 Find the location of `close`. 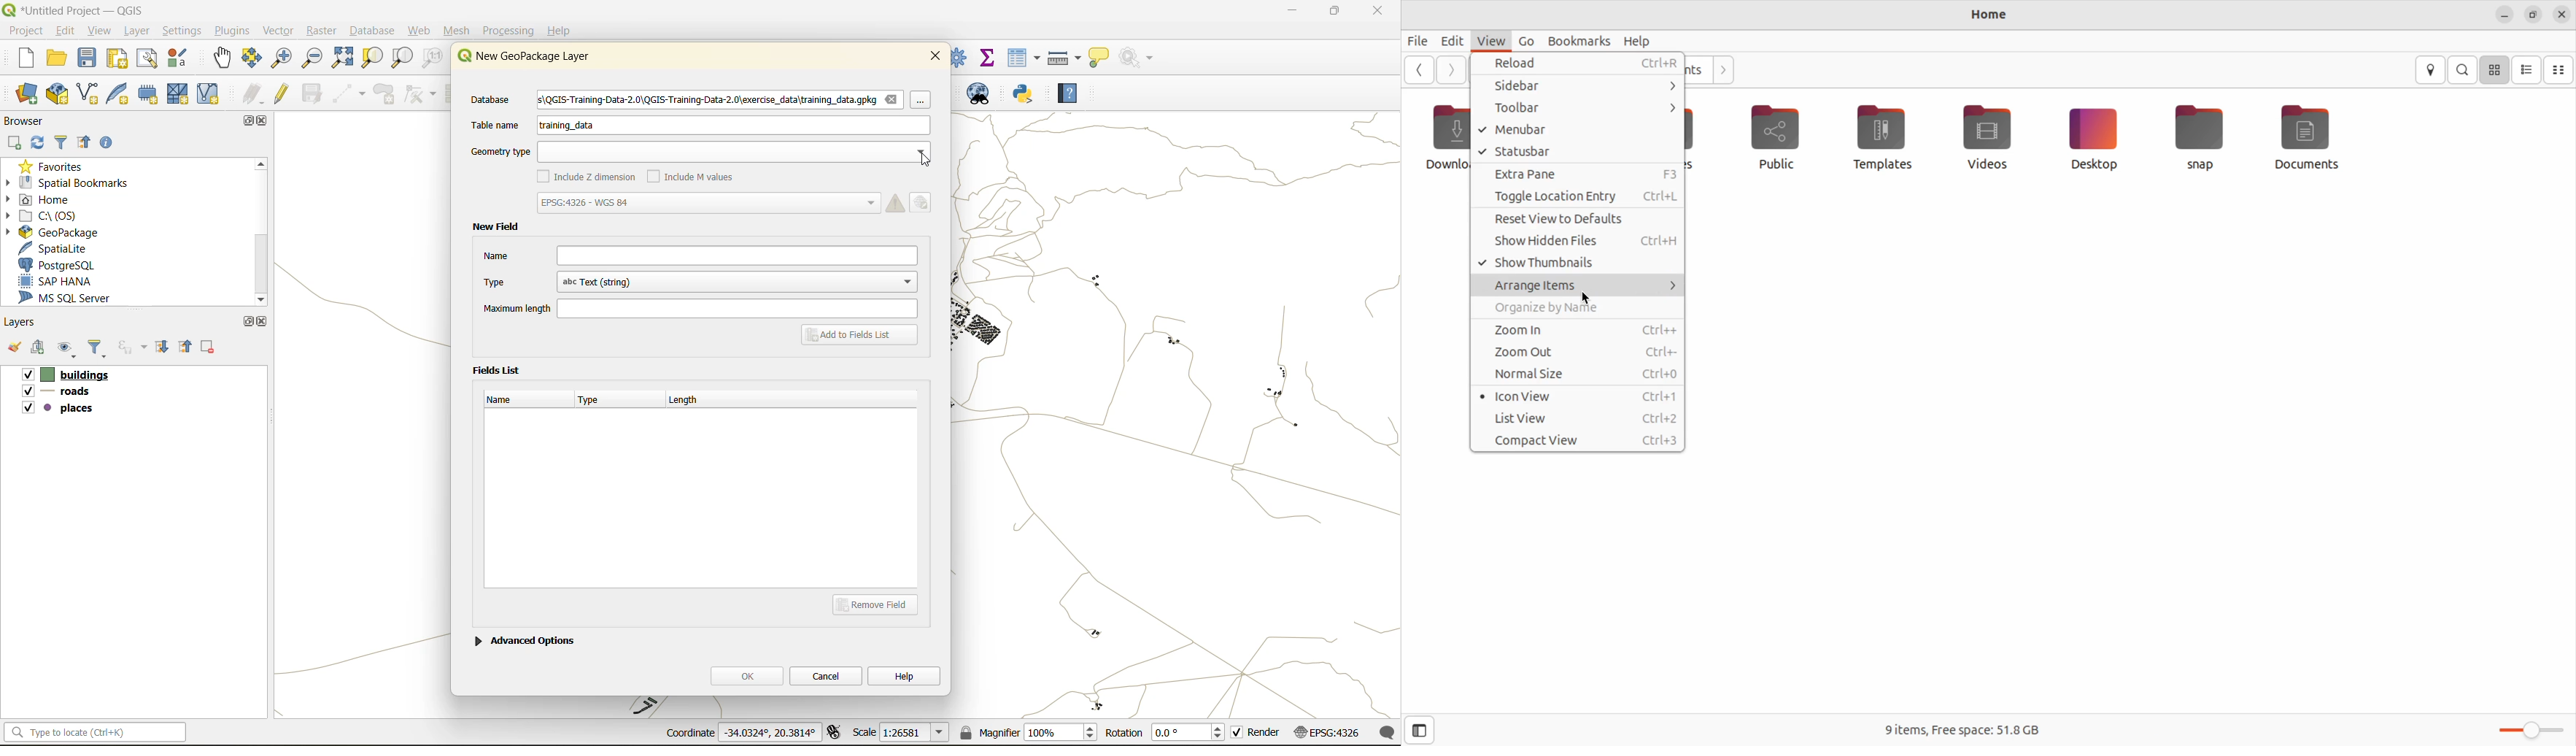

close is located at coordinates (1370, 12).